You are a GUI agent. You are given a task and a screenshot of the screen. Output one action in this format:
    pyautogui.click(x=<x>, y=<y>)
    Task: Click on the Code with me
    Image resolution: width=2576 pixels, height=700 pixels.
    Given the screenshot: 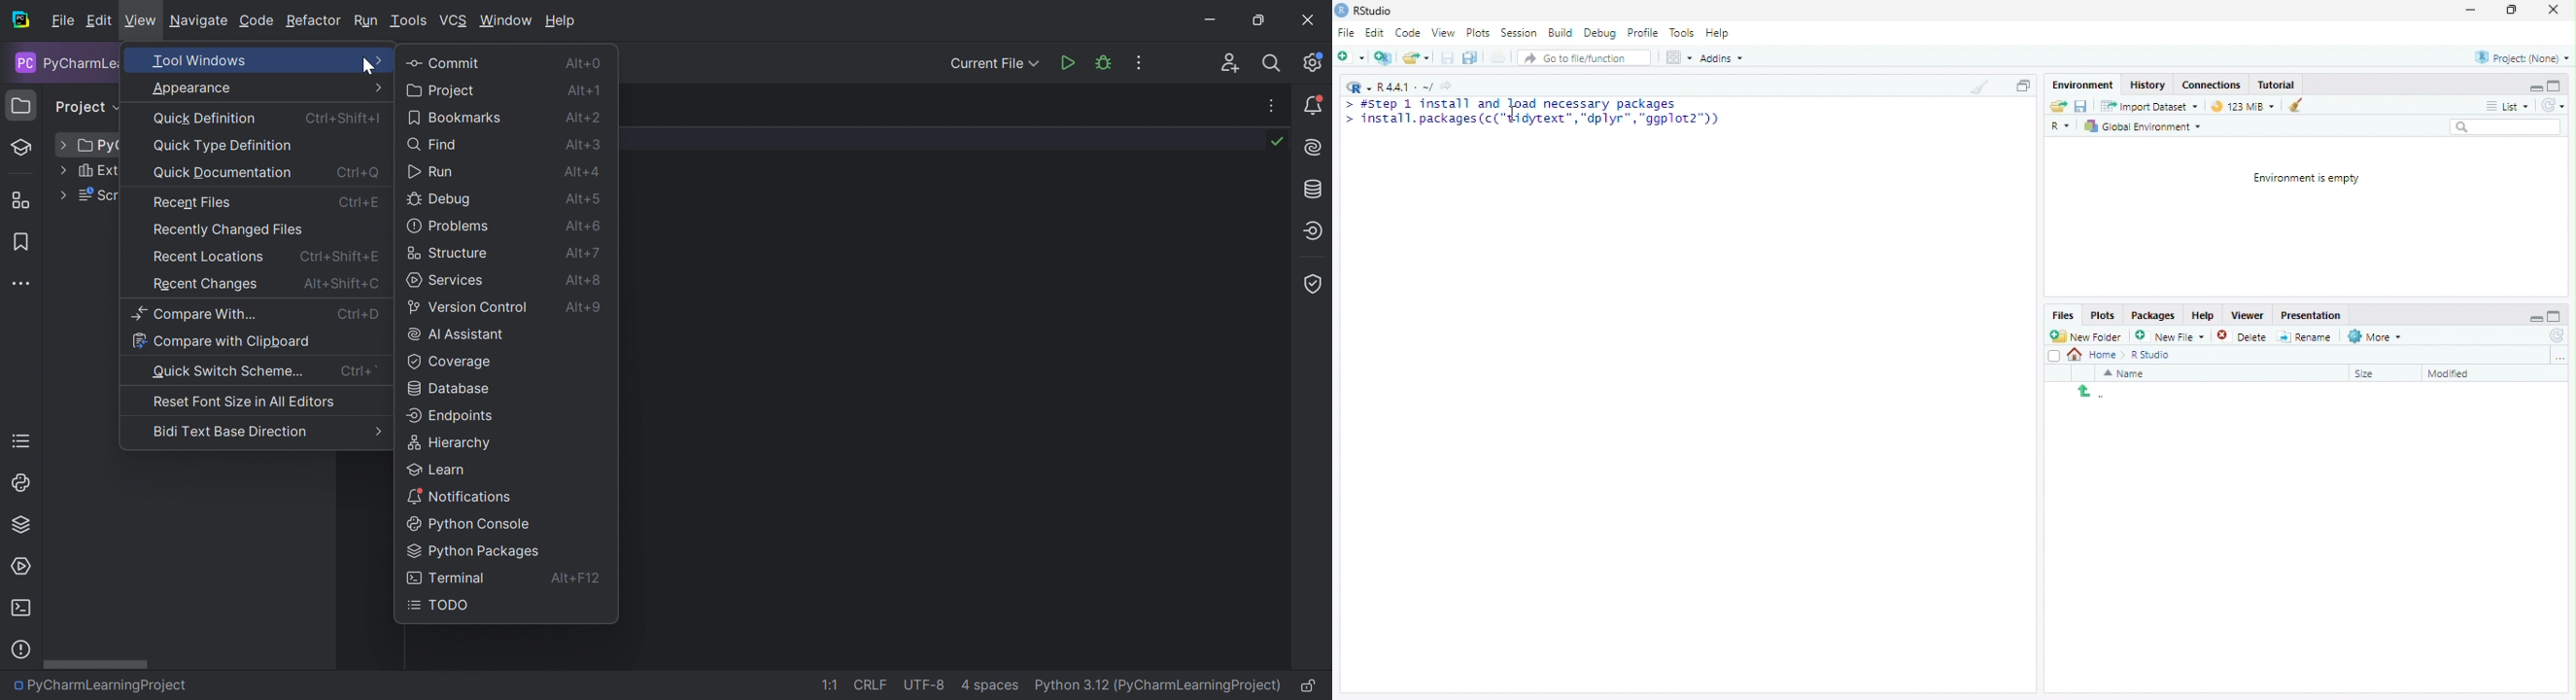 What is the action you would take?
    pyautogui.click(x=1231, y=63)
    